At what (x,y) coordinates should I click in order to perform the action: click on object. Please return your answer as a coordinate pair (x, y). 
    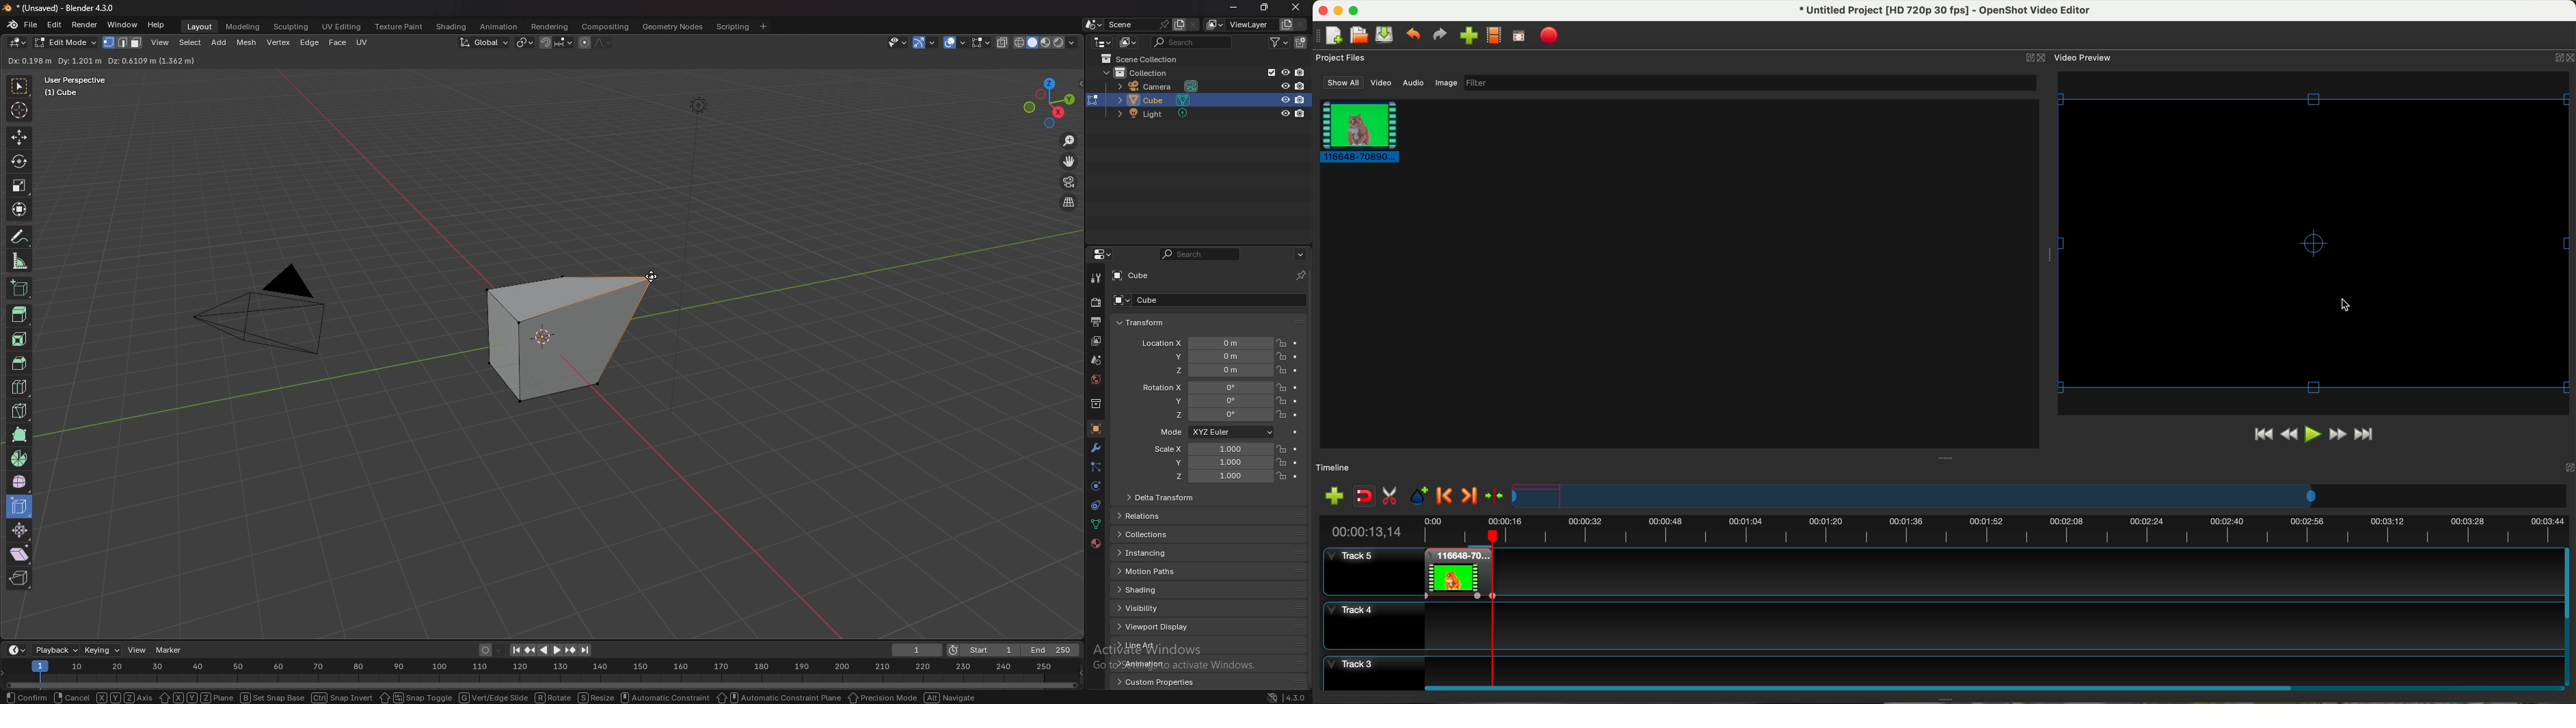
    Looking at the image, I should click on (1096, 429).